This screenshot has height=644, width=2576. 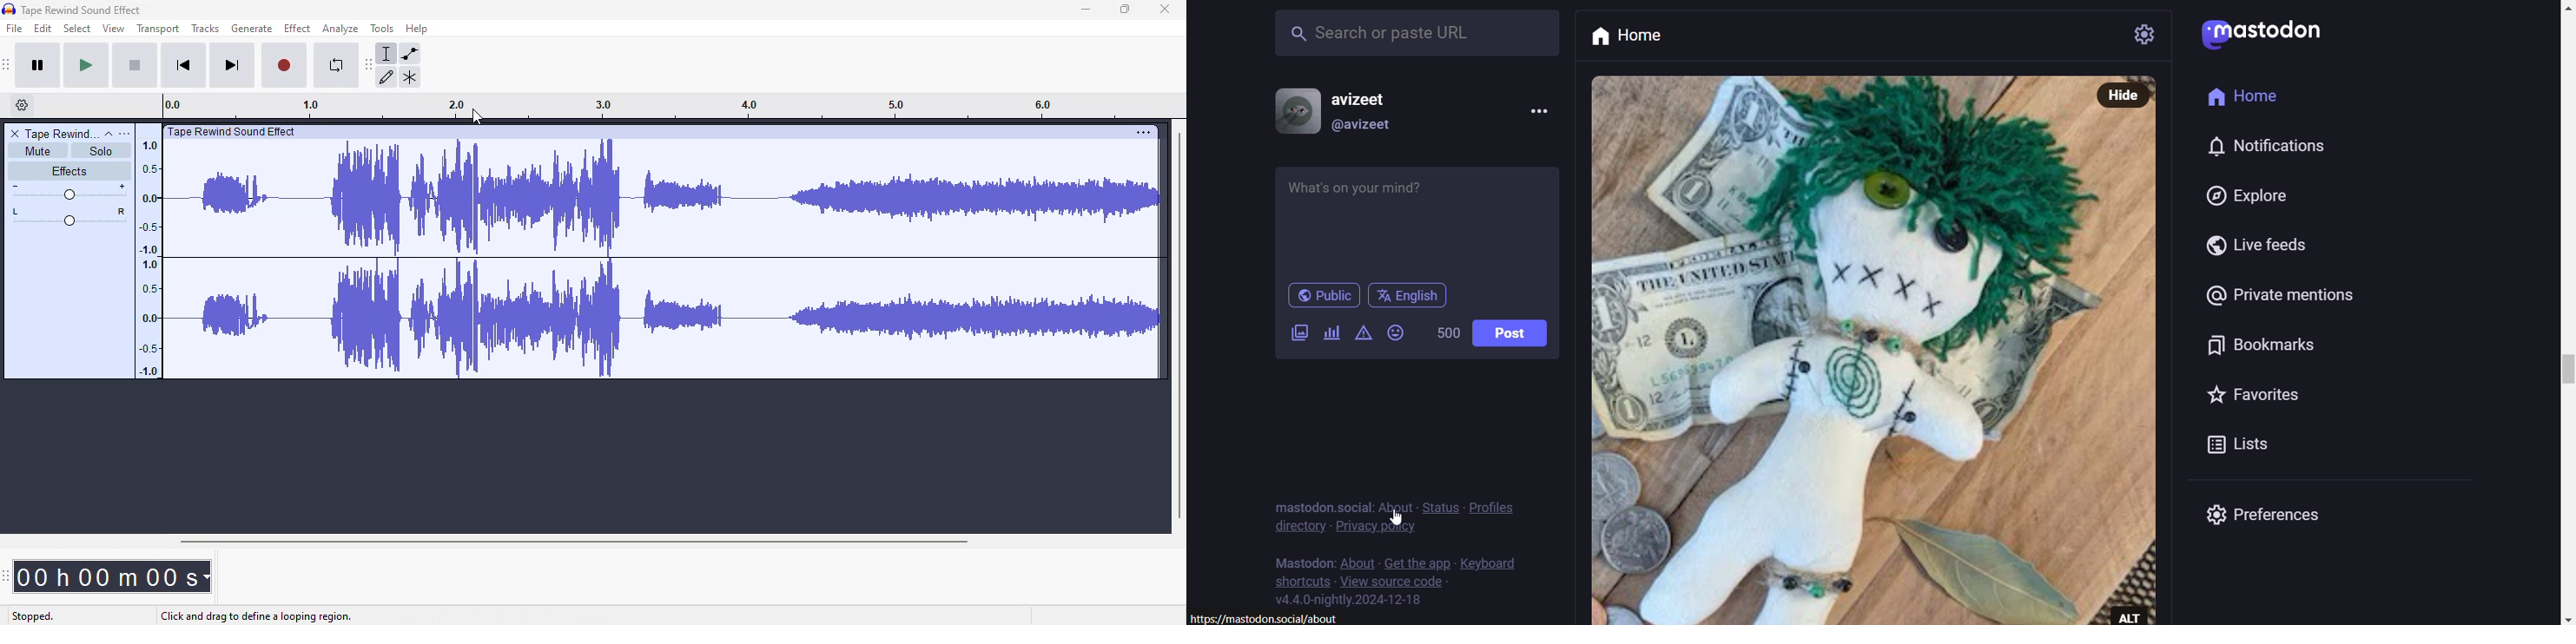 I want to click on Language, so click(x=1407, y=296).